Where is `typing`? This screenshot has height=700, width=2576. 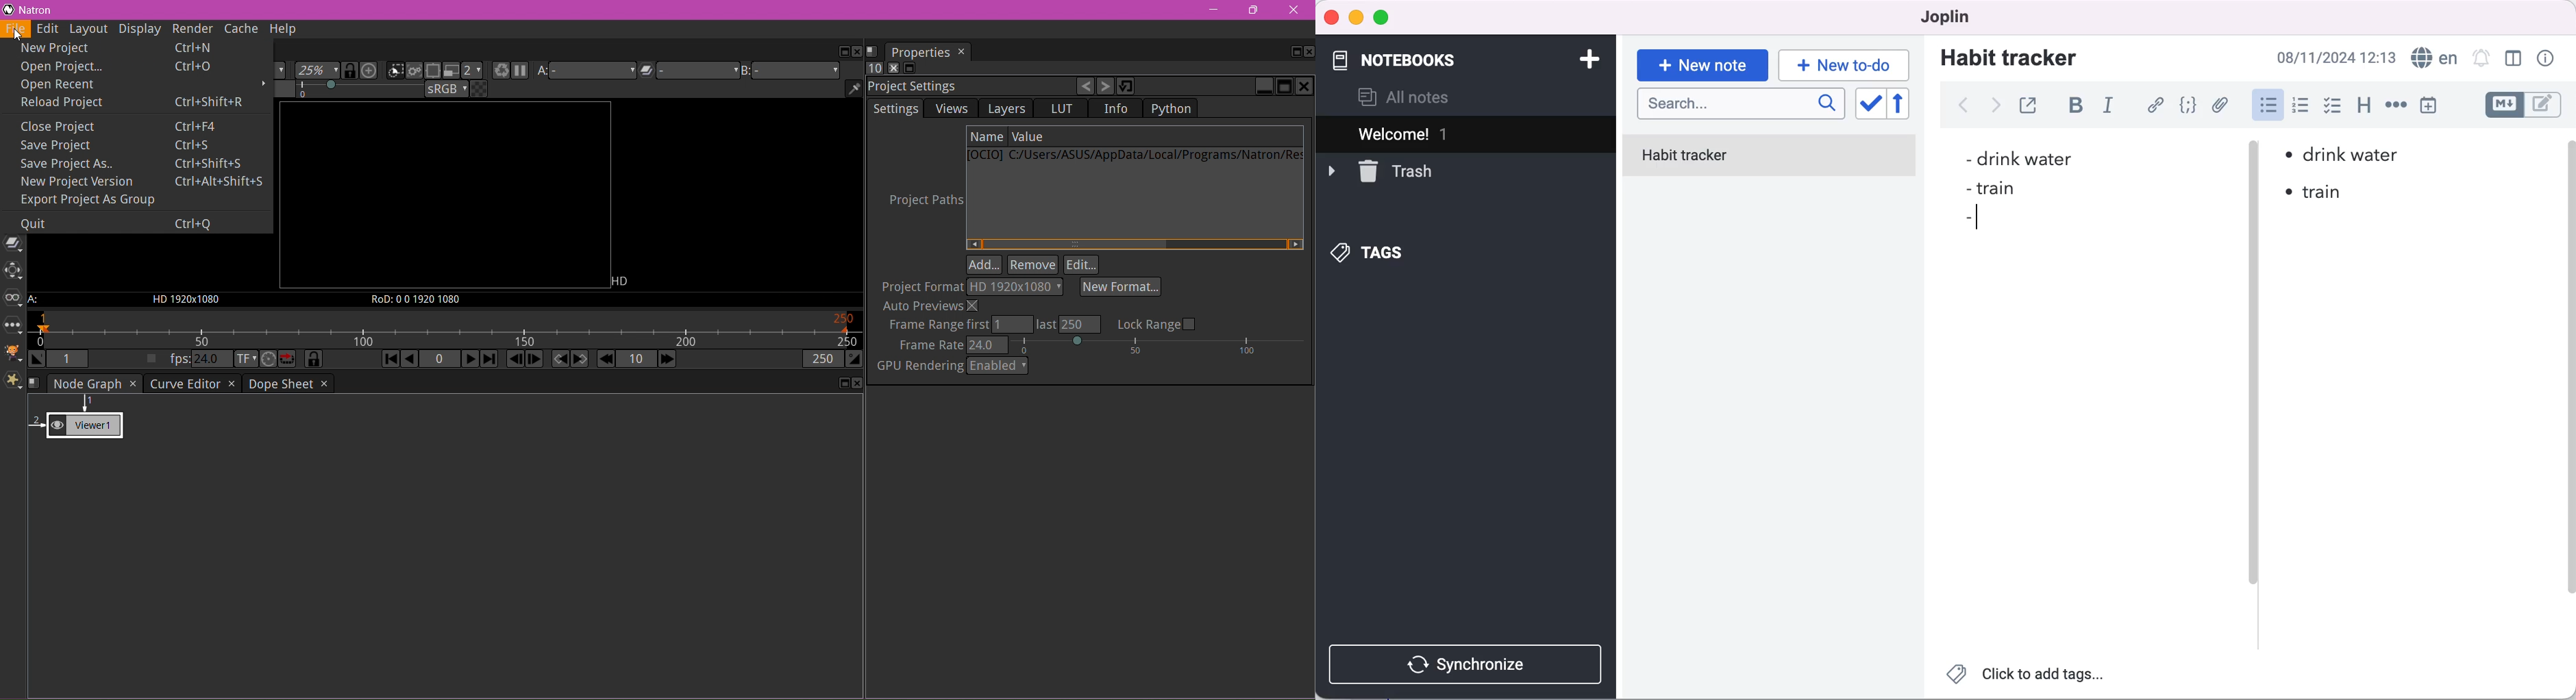
typing is located at coordinates (1844, 65).